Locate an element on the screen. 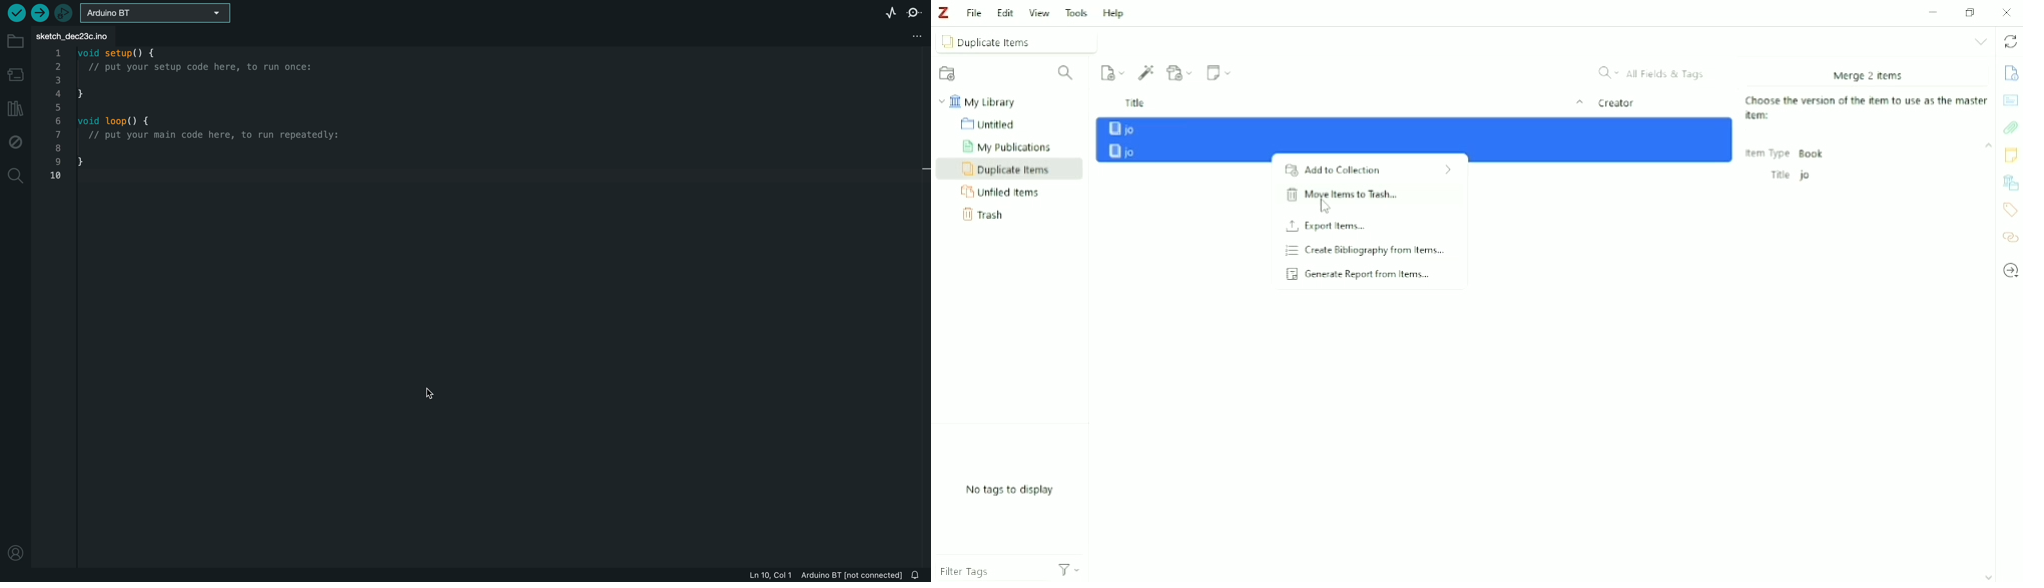 The image size is (2044, 588). Minimize is located at coordinates (1932, 12).